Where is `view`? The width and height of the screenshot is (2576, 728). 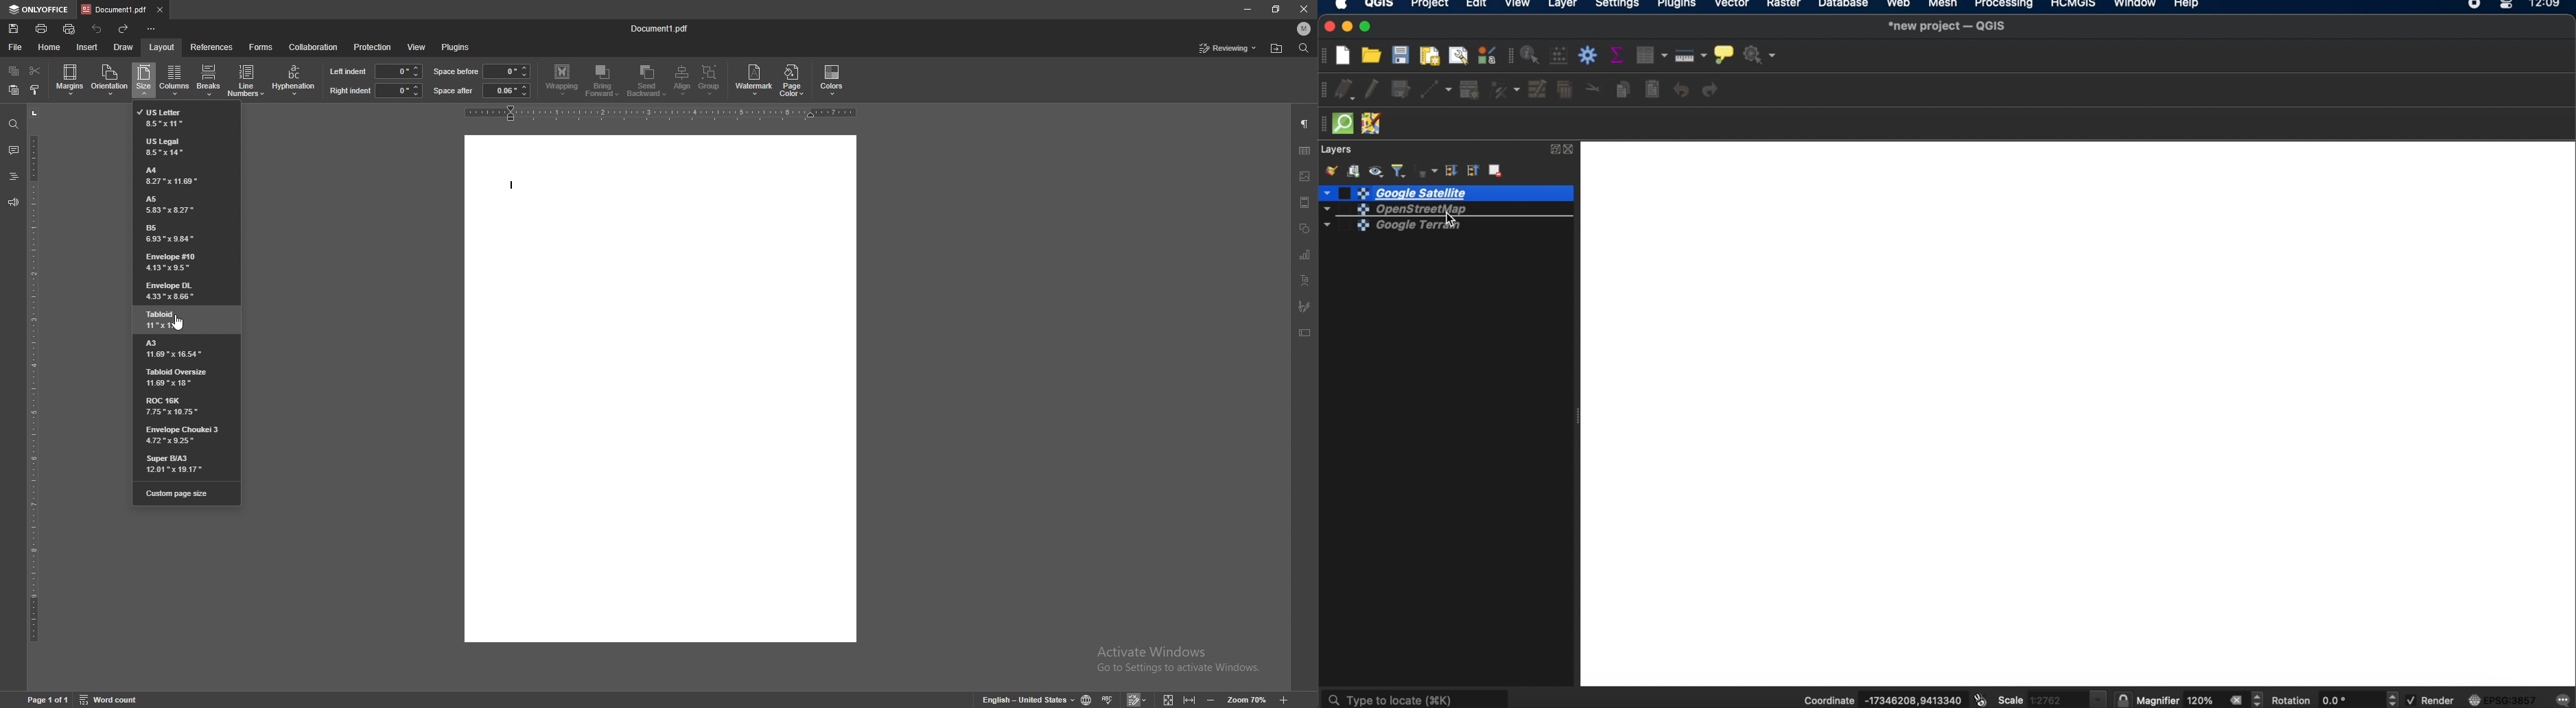
view is located at coordinates (416, 48).